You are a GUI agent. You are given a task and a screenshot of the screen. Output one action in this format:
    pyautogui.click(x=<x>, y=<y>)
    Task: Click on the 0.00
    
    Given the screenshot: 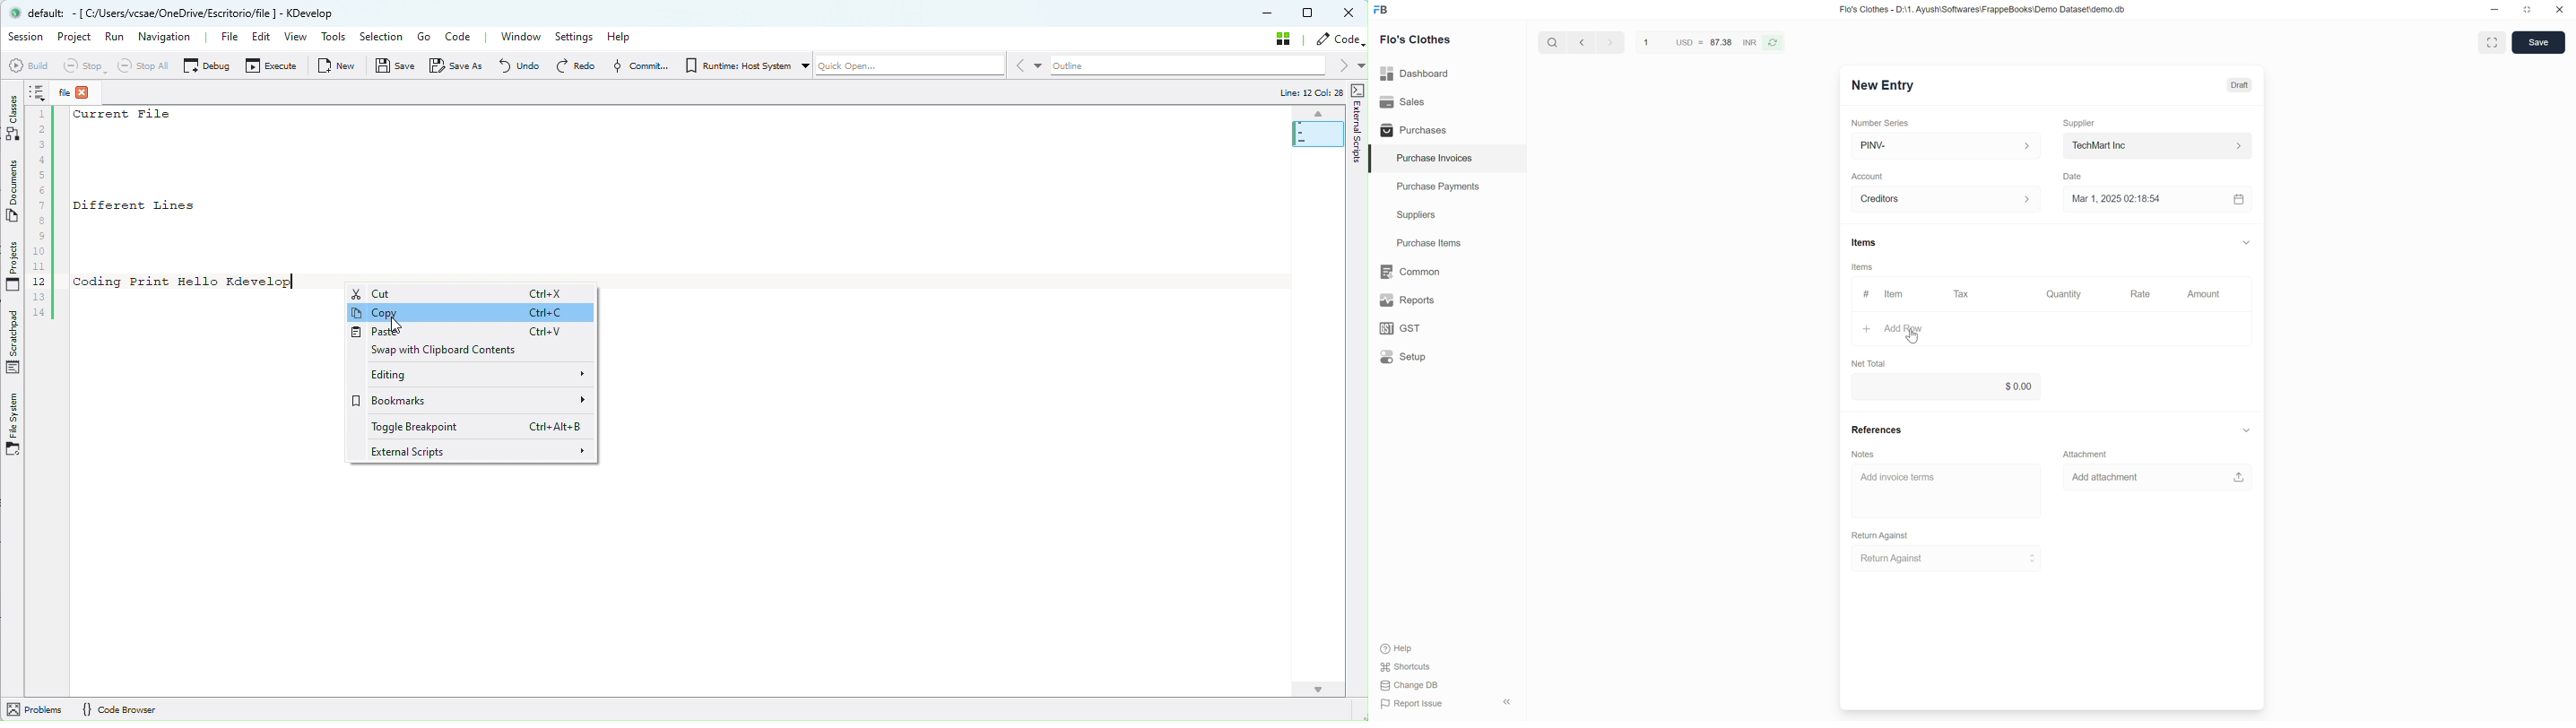 What is the action you would take?
    pyautogui.click(x=1946, y=387)
    